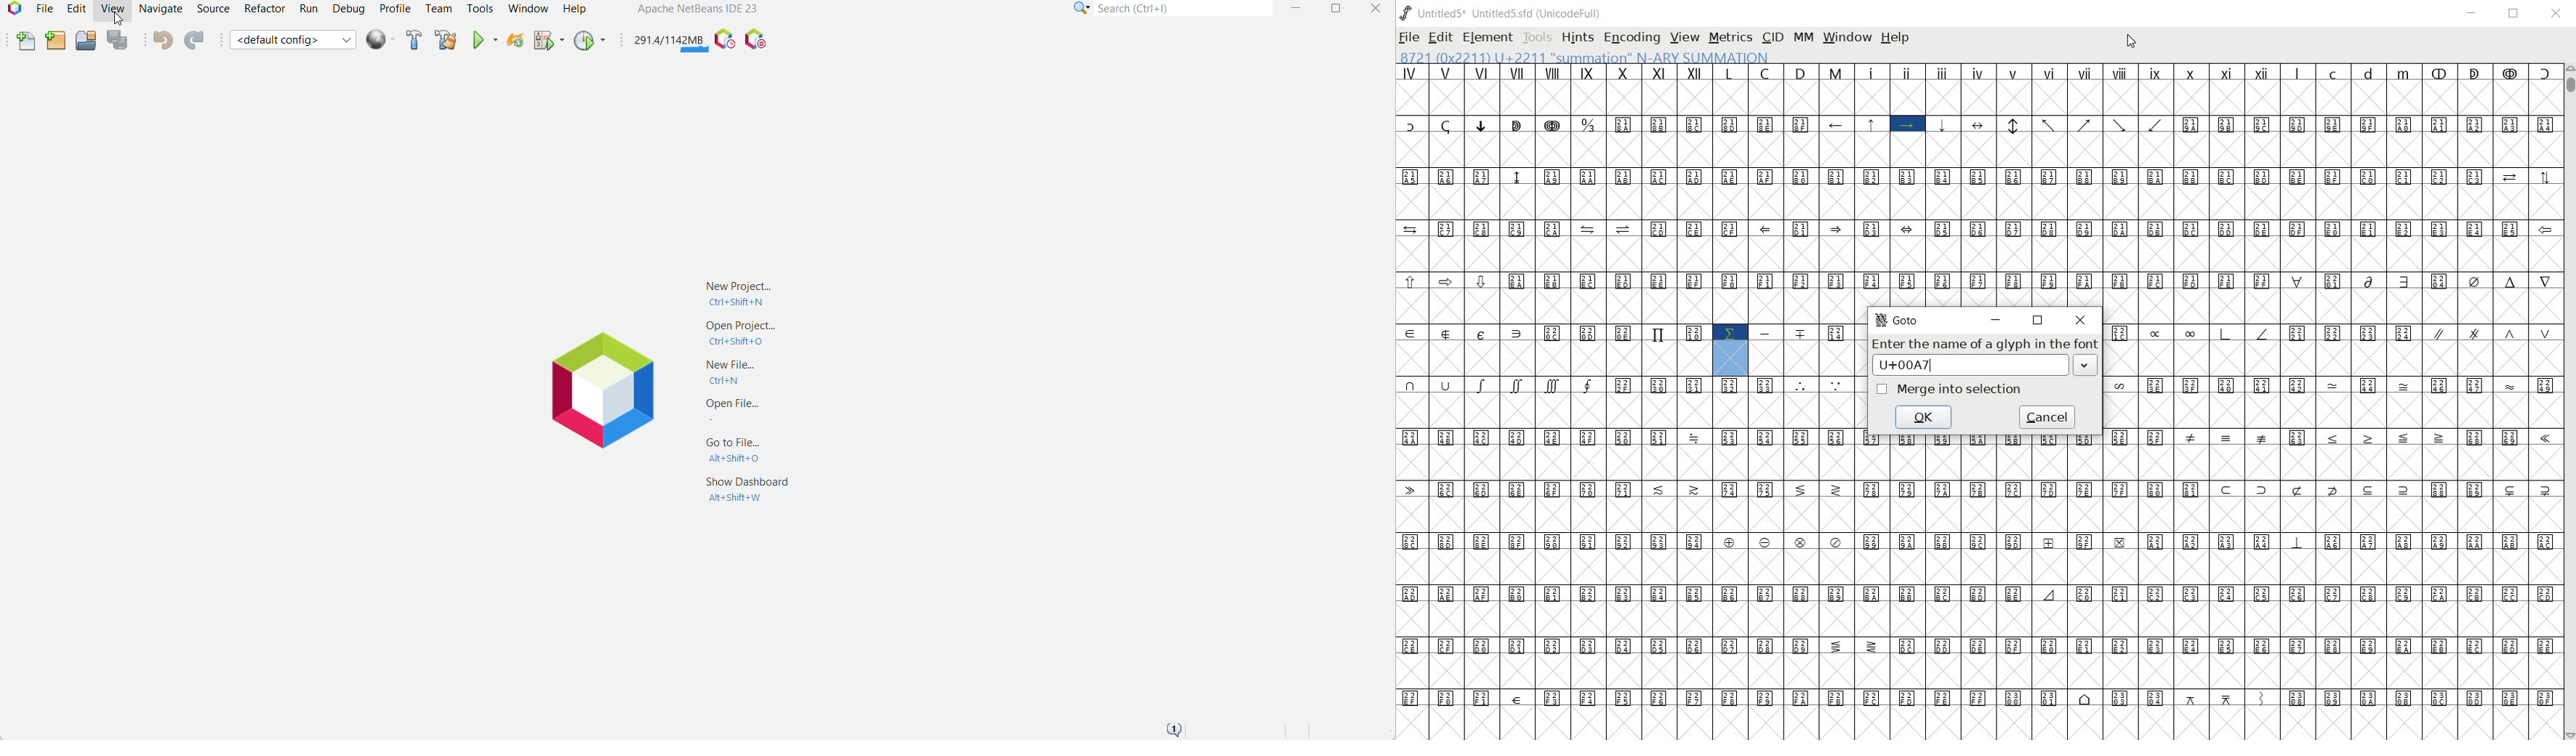 This screenshot has height=756, width=2576. I want to click on special symbols, so click(1979, 126).